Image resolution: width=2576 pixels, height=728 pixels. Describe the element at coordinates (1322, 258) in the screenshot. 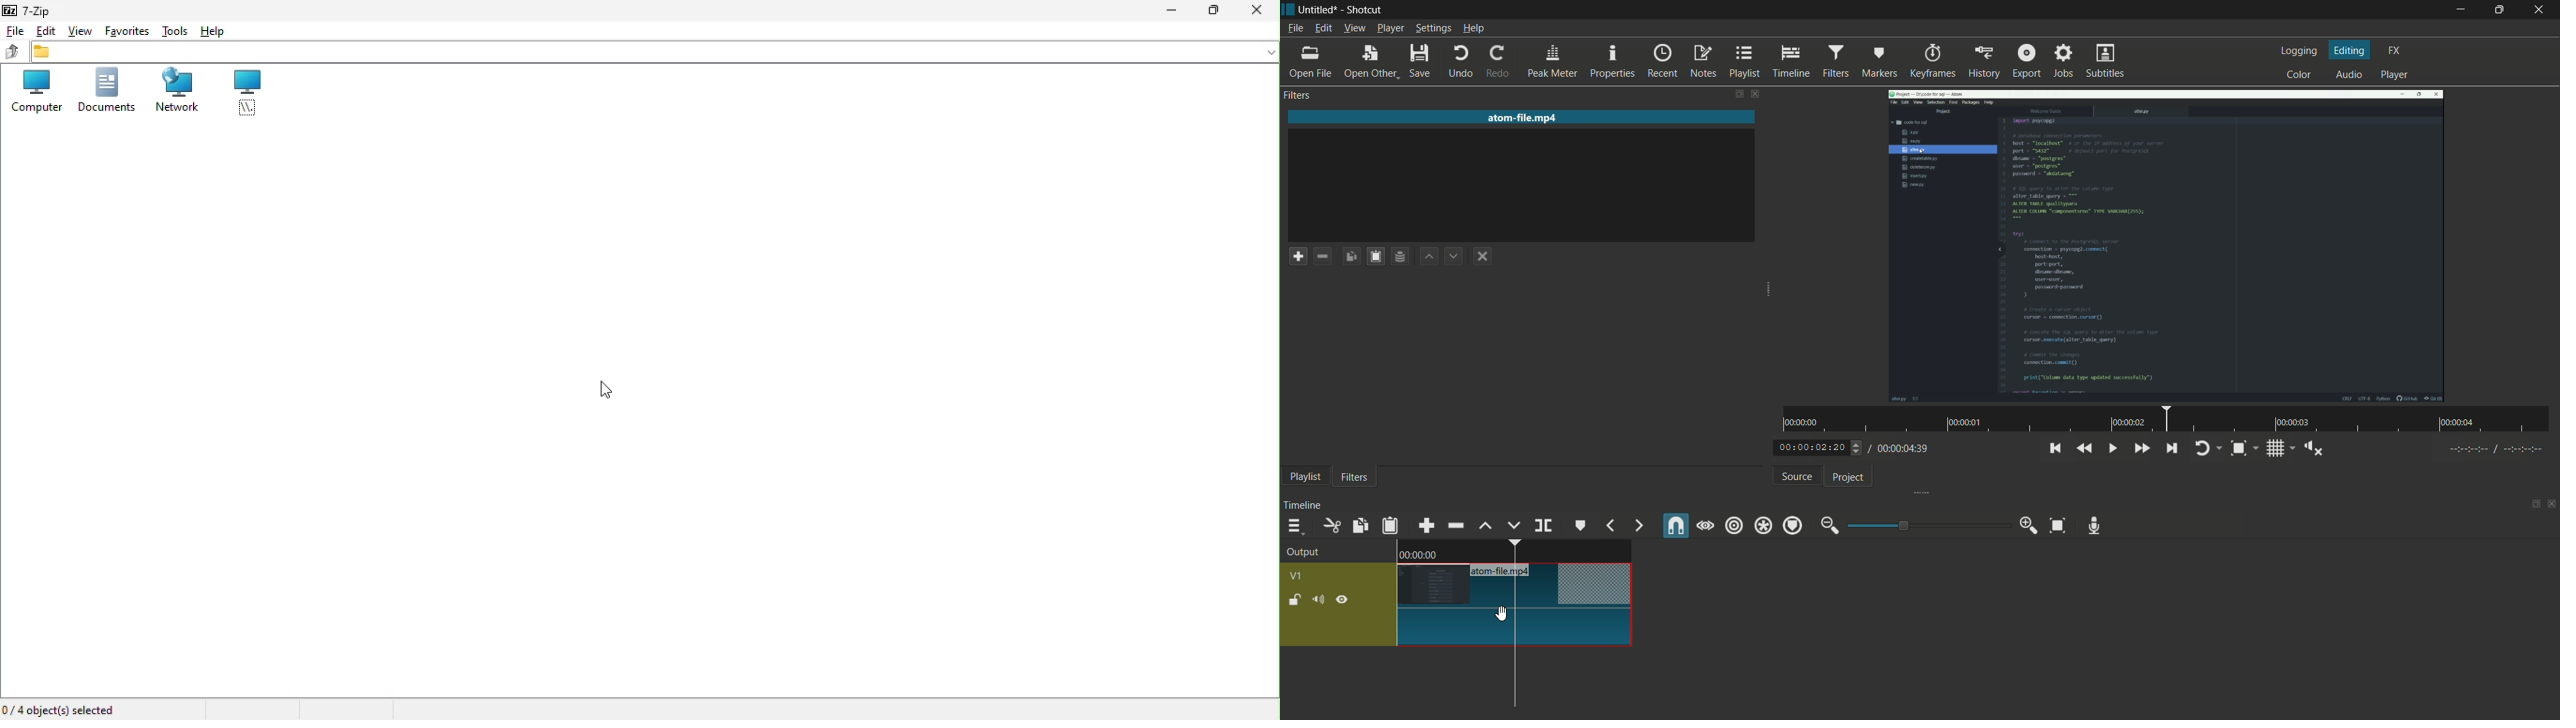

I see `remove a filter` at that location.